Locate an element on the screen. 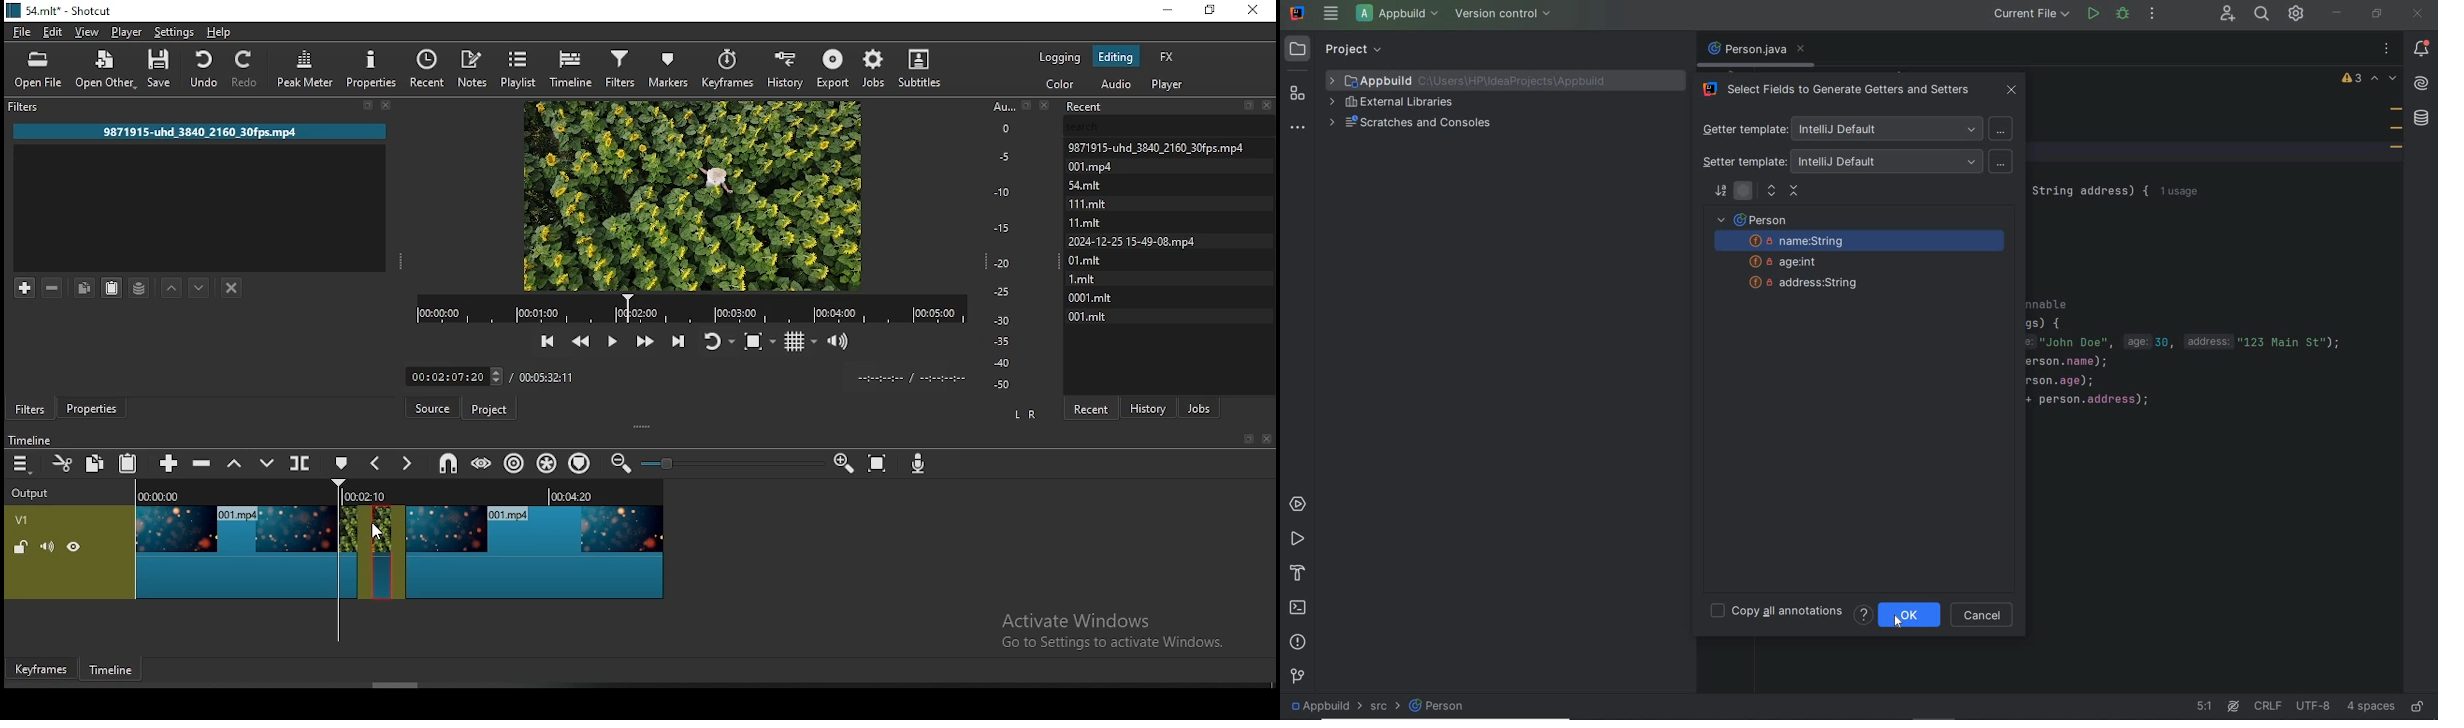 The height and width of the screenshot is (728, 2464). record audio is located at coordinates (918, 462).